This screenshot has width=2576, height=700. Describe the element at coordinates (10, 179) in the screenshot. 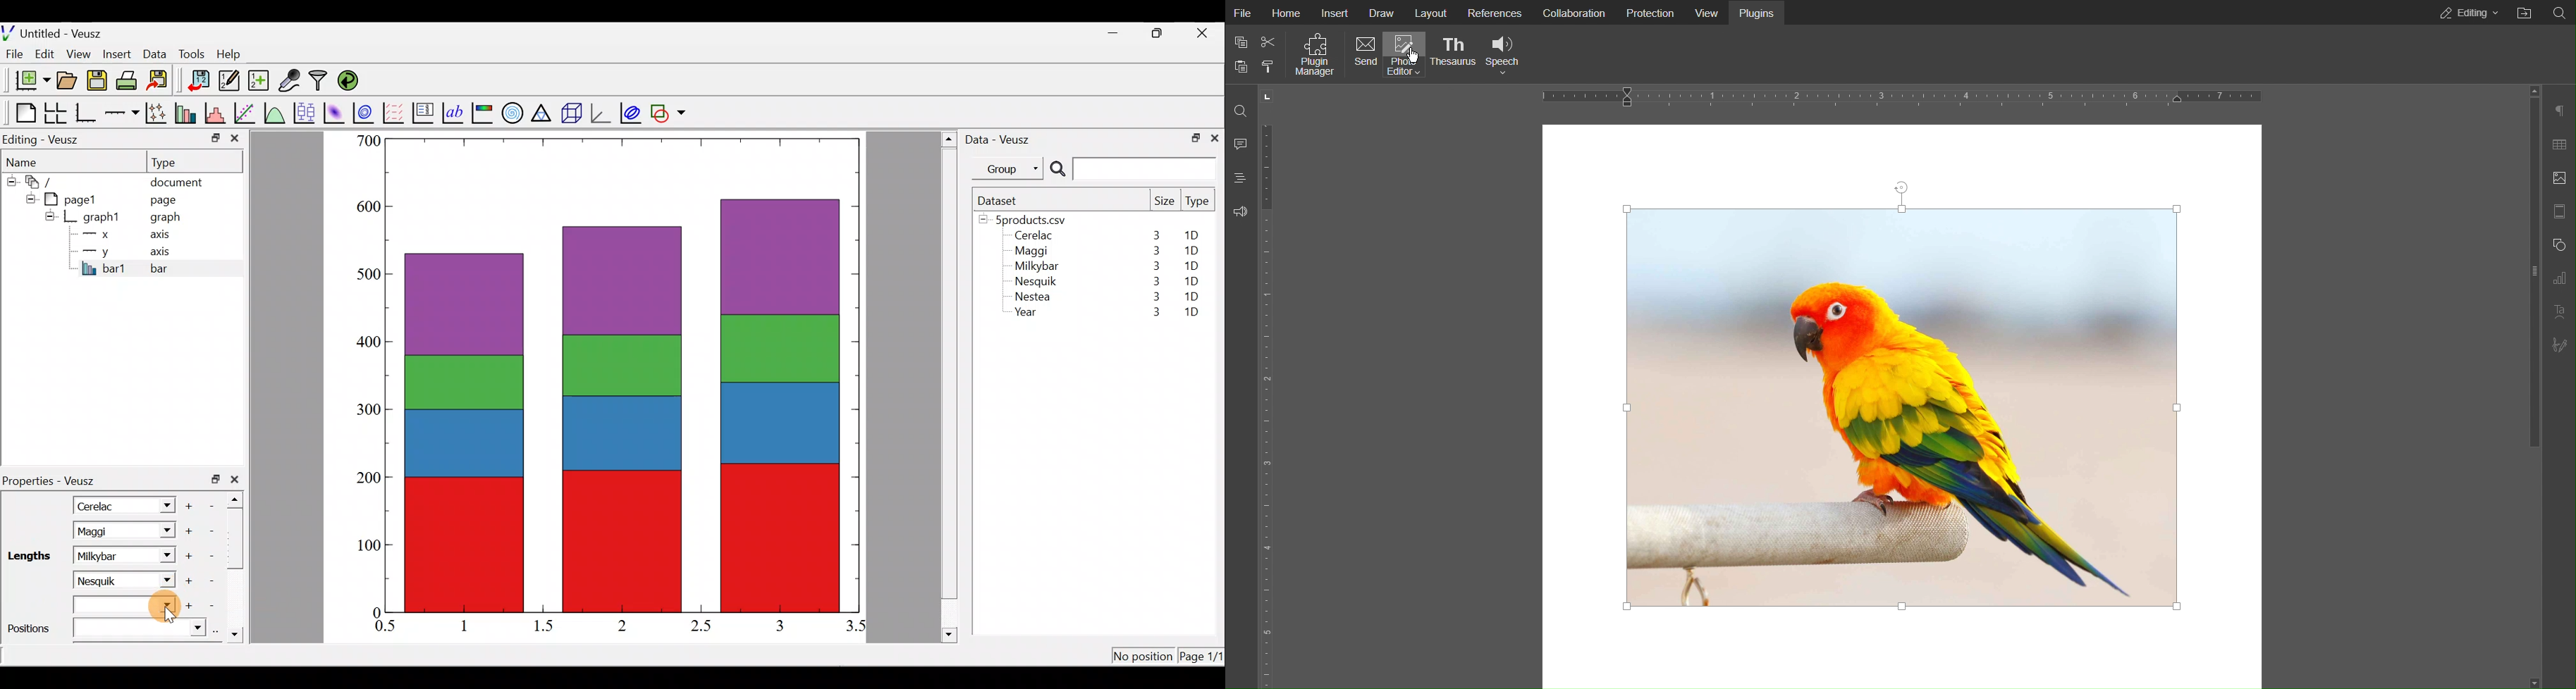

I see `hide` at that location.